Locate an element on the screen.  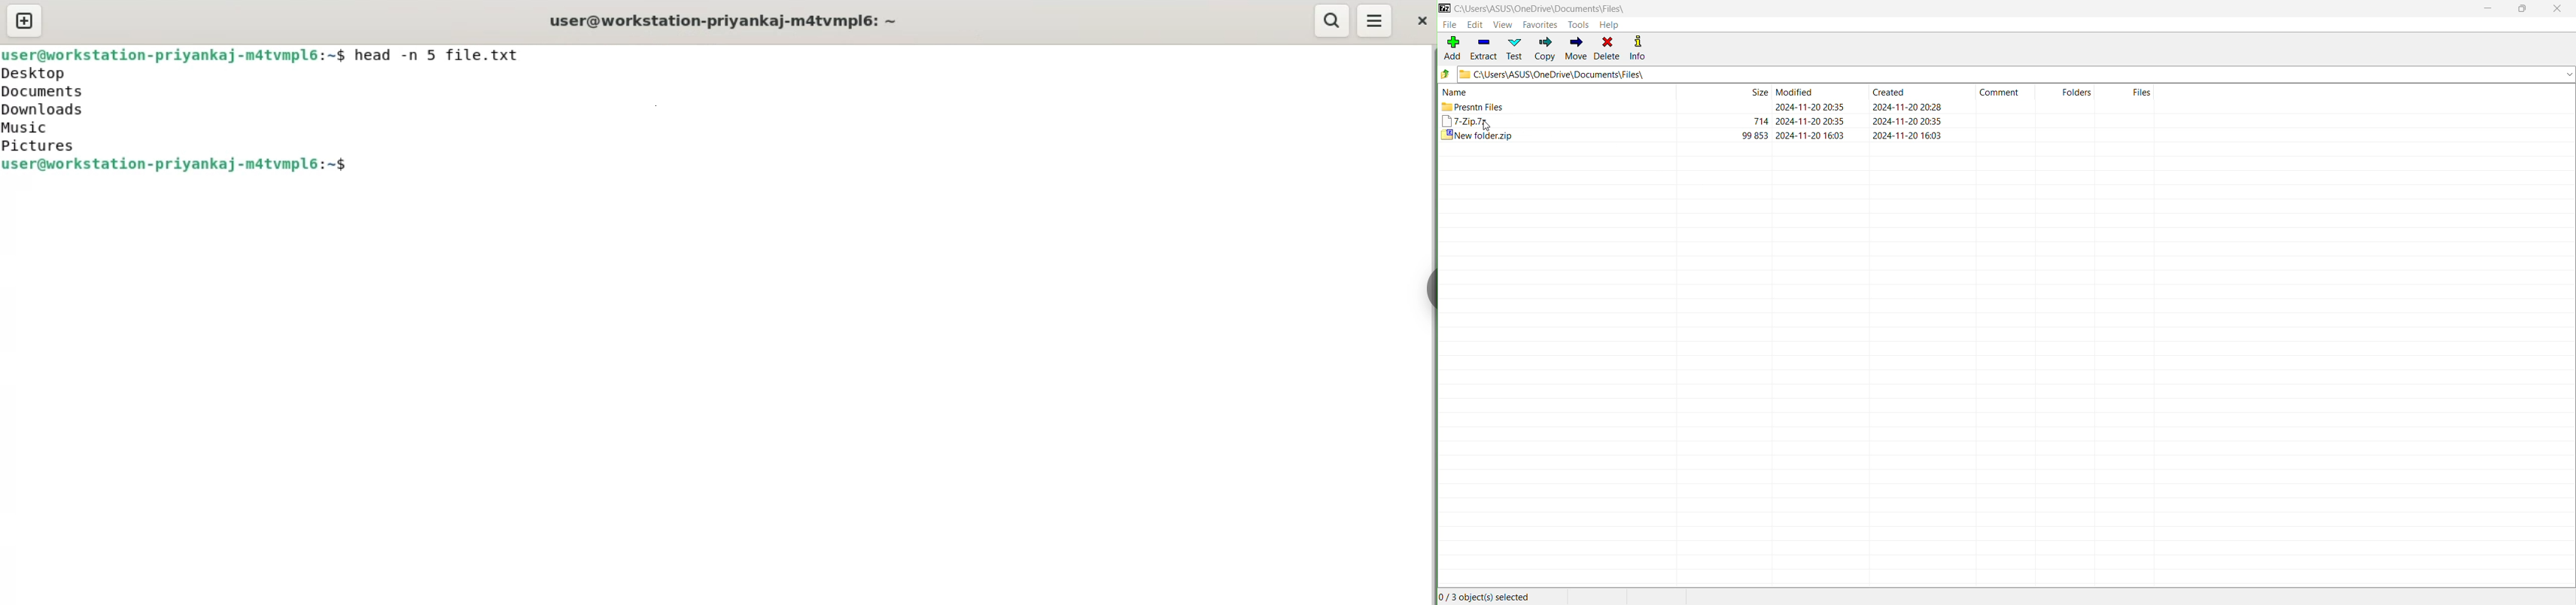
Favorites is located at coordinates (1541, 25).